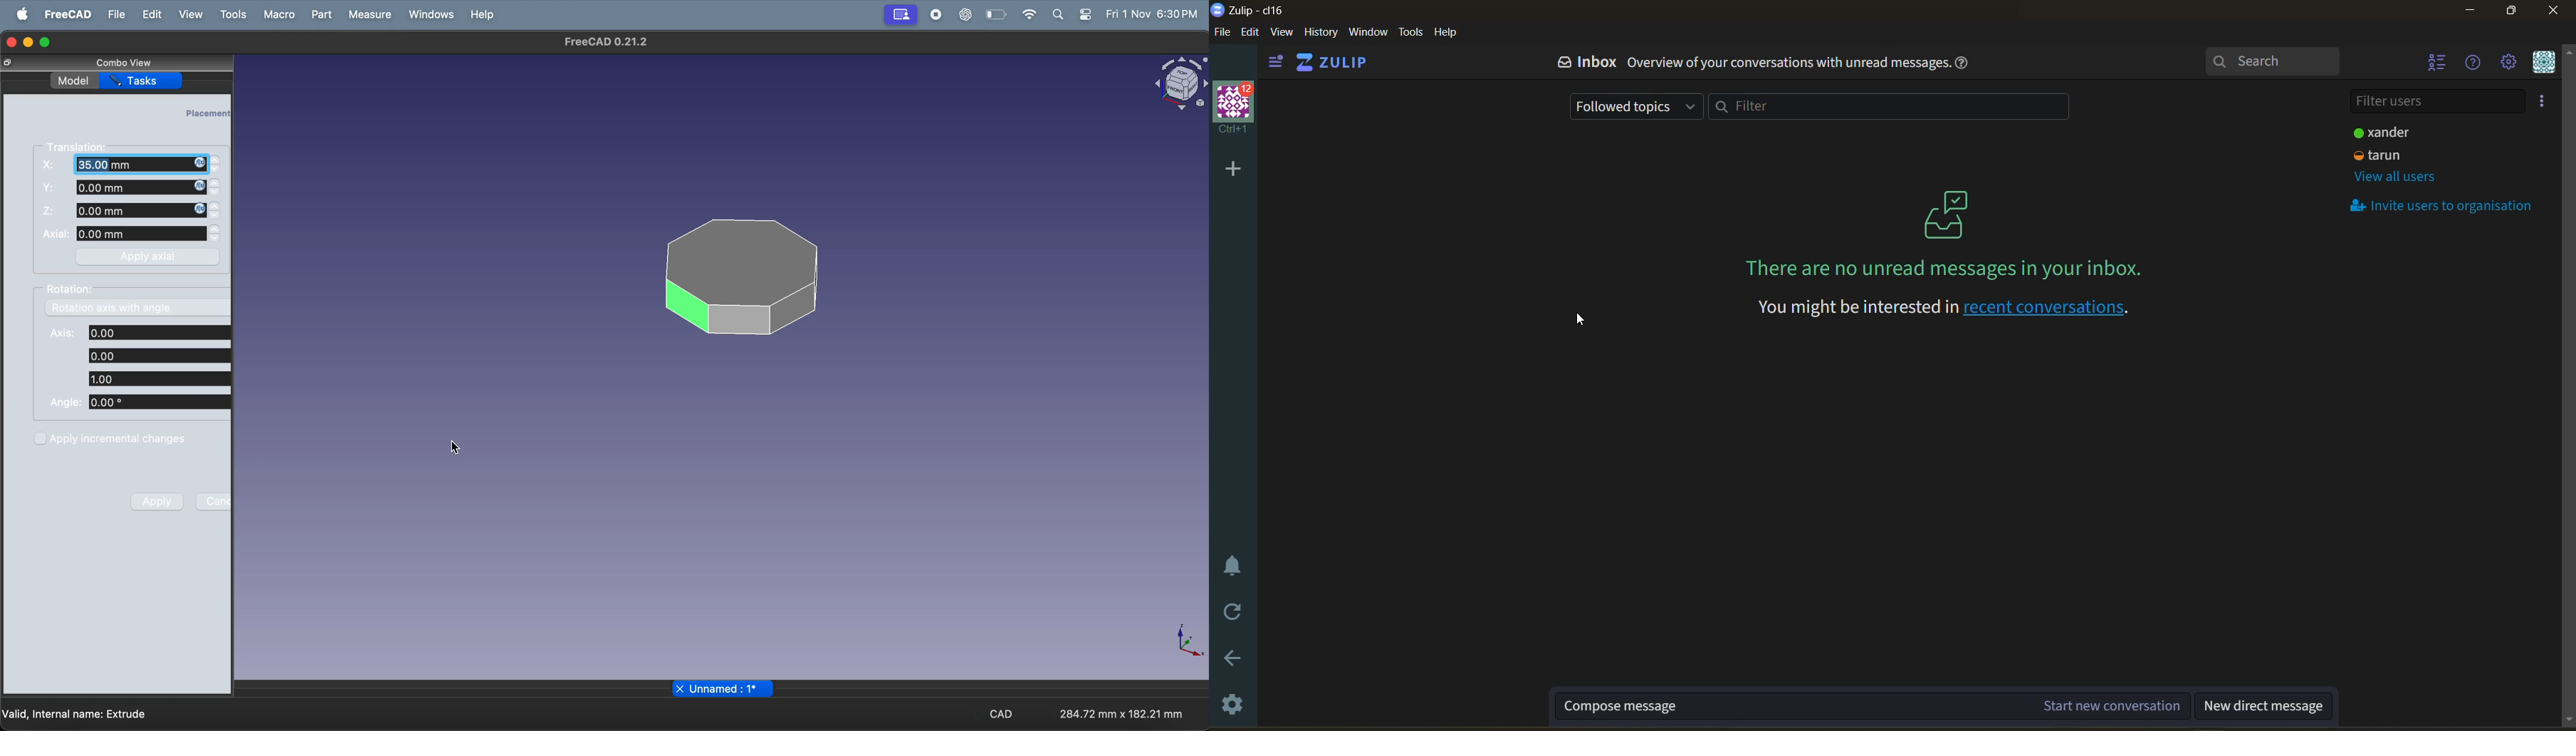 This screenshot has height=756, width=2576. What do you see at coordinates (216, 206) in the screenshot?
I see `up` at bounding box center [216, 206].